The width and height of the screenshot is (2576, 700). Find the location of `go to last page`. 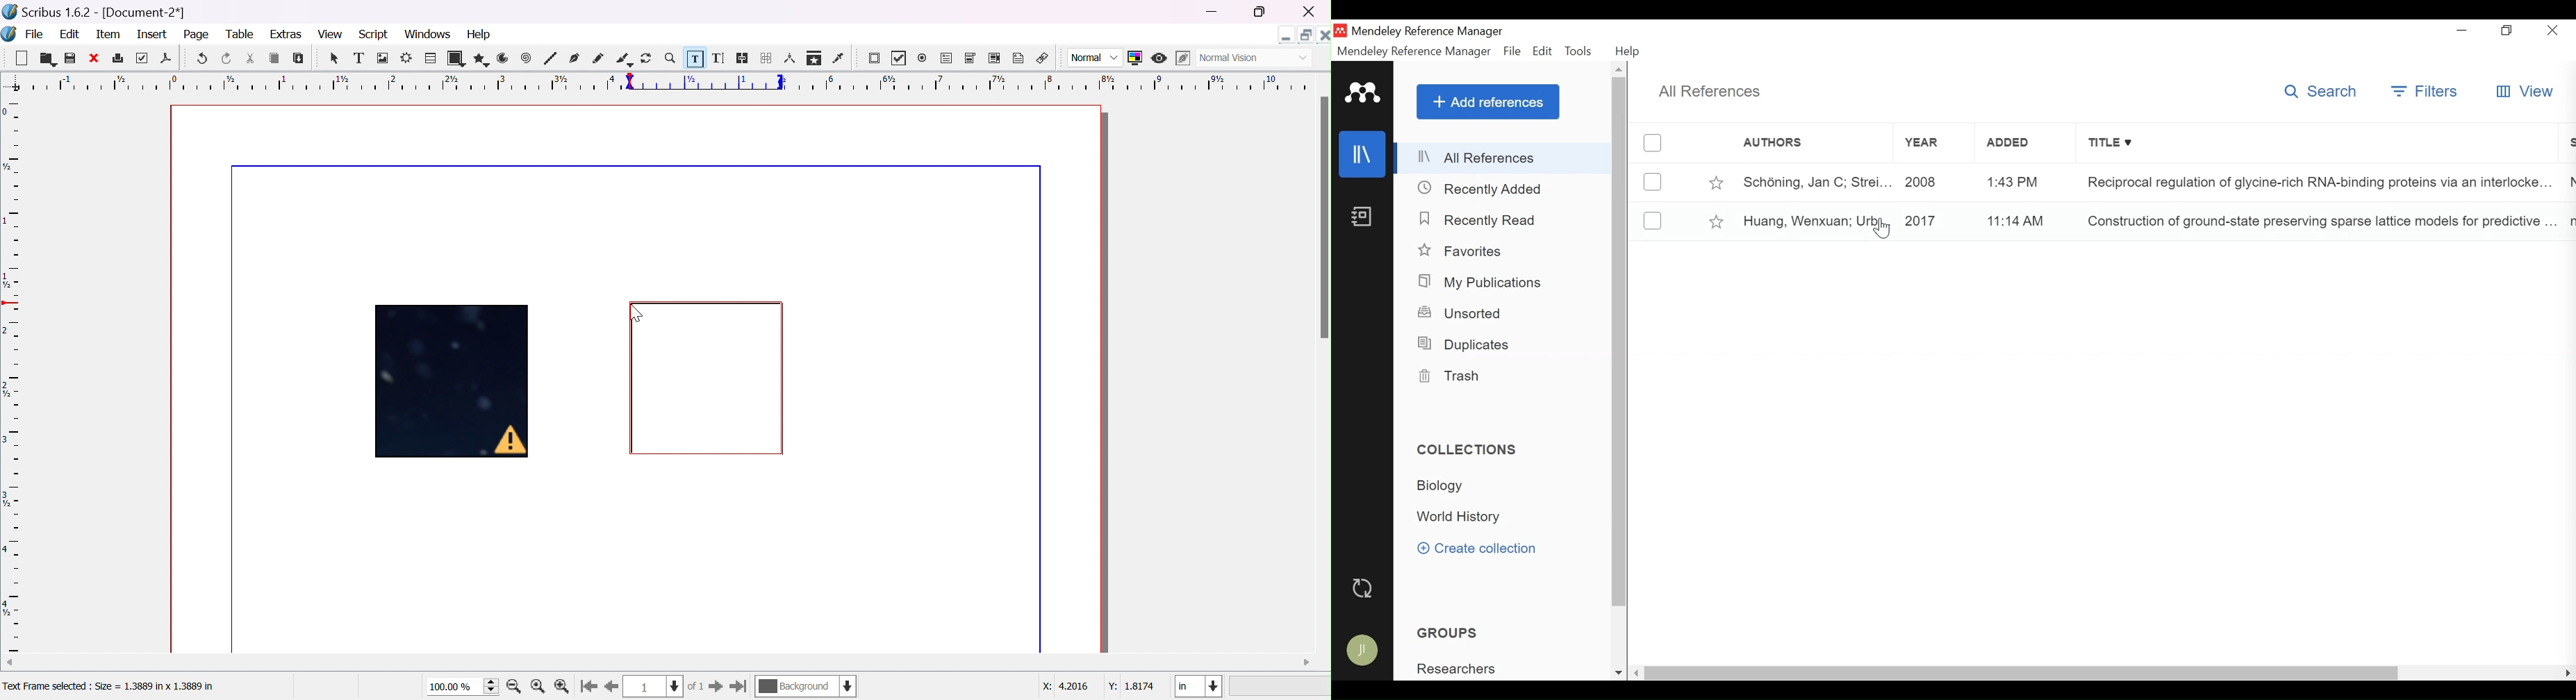

go to last page is located at coordinates (739, 686).